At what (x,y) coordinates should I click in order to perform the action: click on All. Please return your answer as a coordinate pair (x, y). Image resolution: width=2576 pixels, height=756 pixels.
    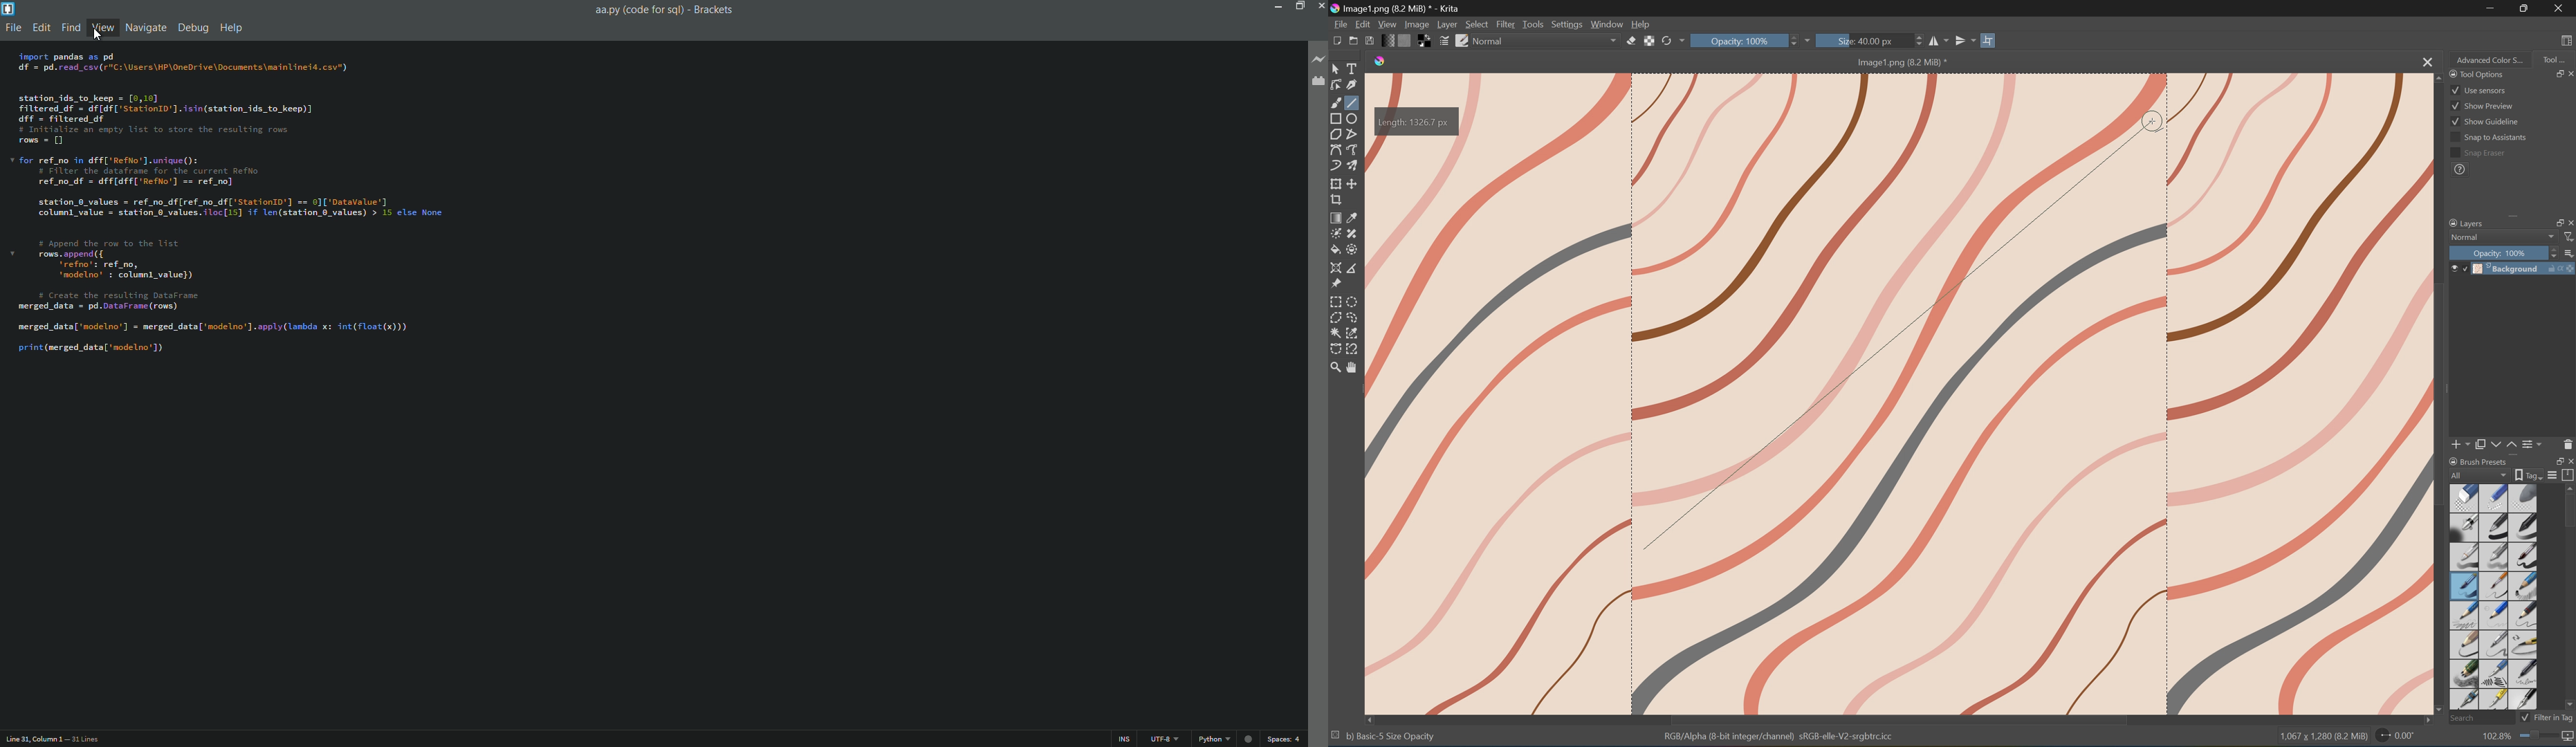
    Looking at the image, I should click on (2480, 474).